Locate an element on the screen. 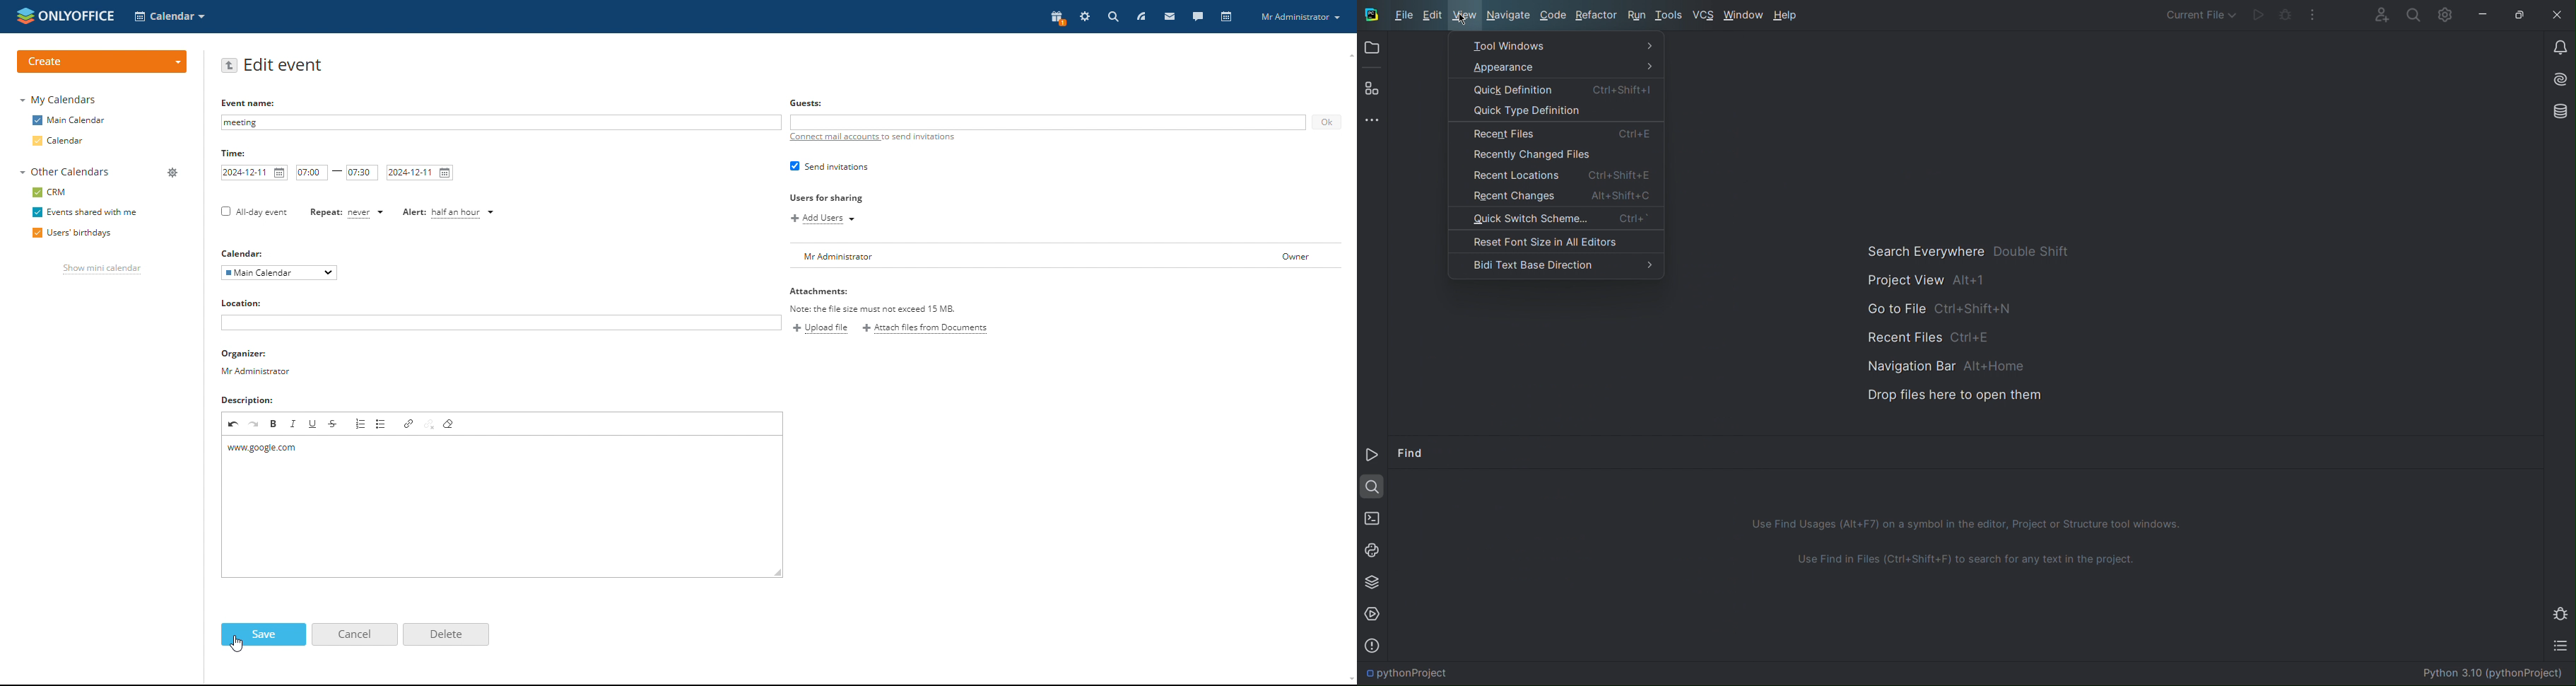 This screenshot has width=2576, height=700. select calendar is located at coordinates (278, 273).